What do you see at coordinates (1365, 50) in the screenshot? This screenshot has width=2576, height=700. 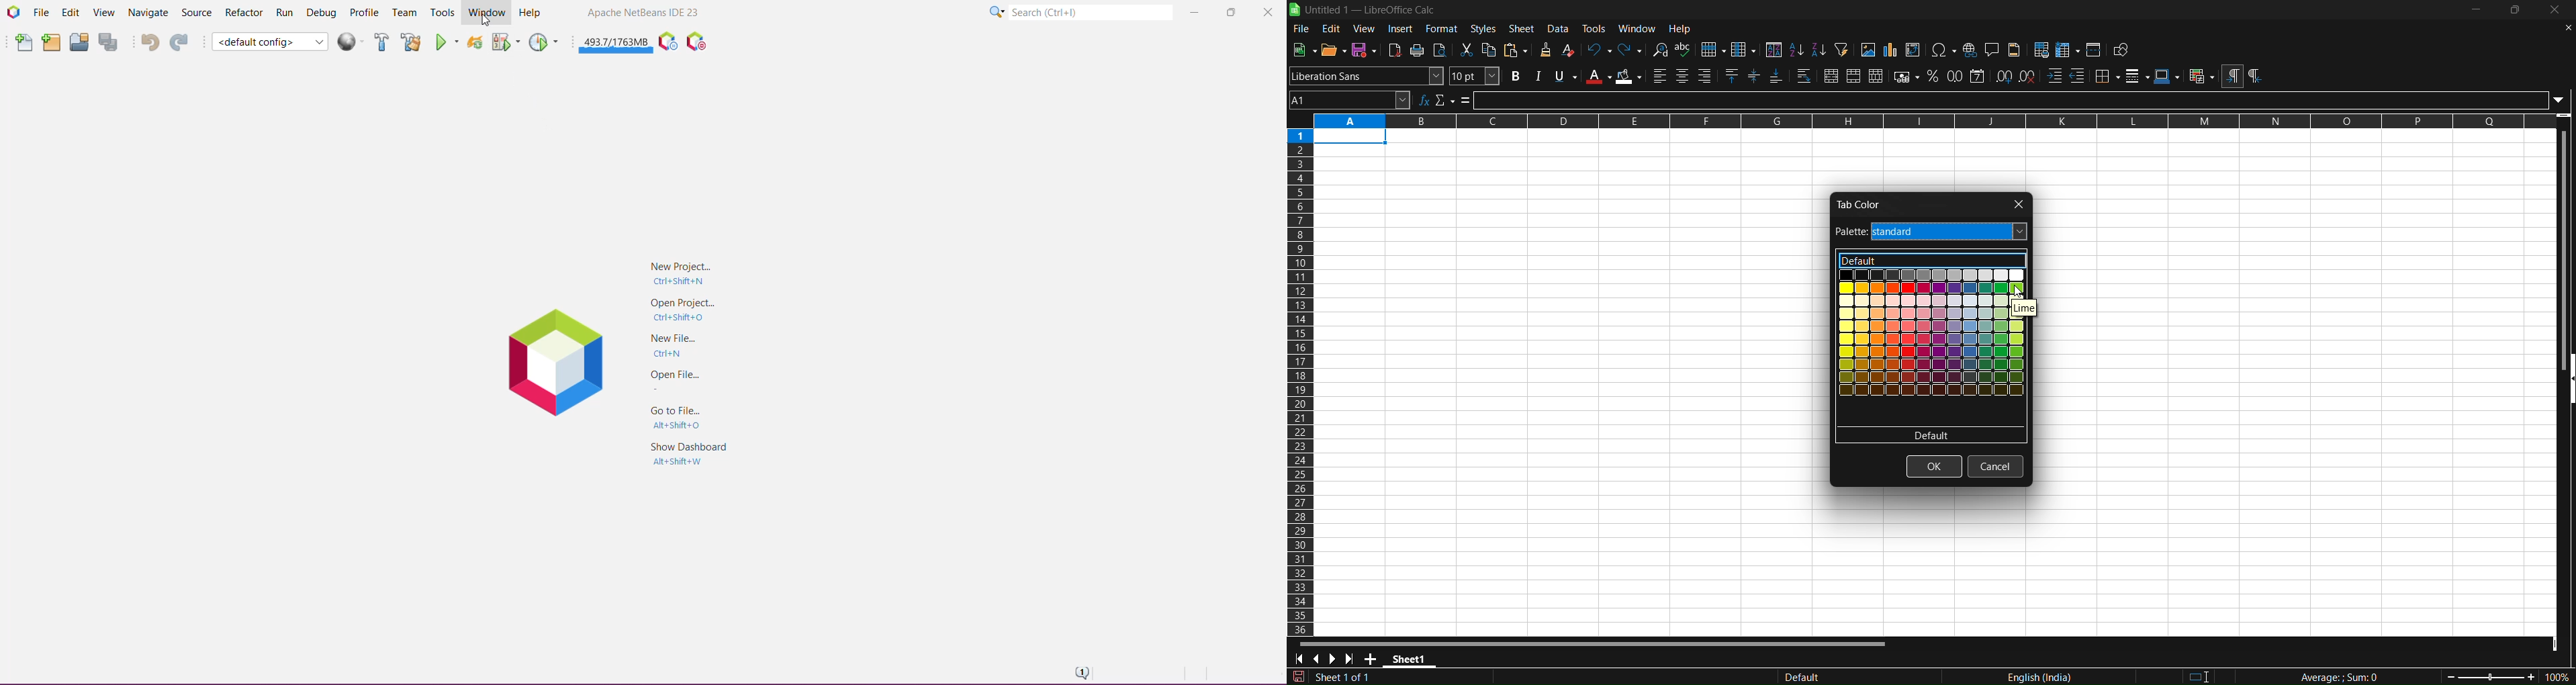 I see `save` at bounding box center [1365, 50].